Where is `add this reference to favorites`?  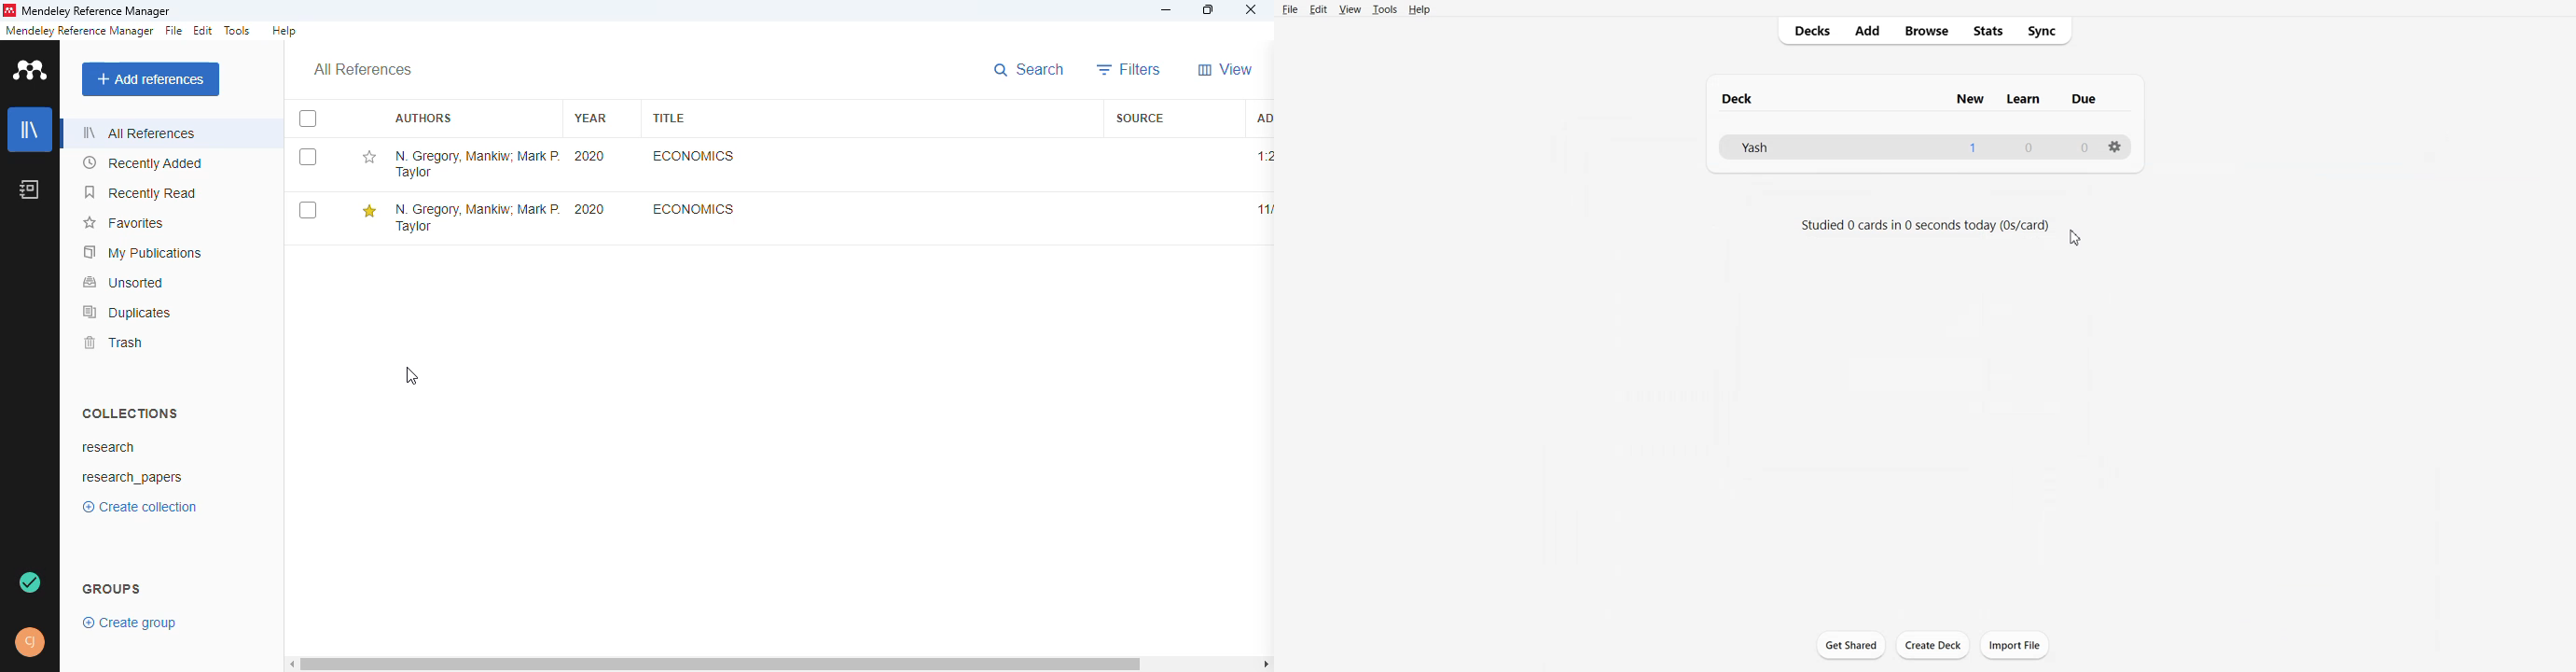
add this reference to favorites is located at coordinates (370, 211).